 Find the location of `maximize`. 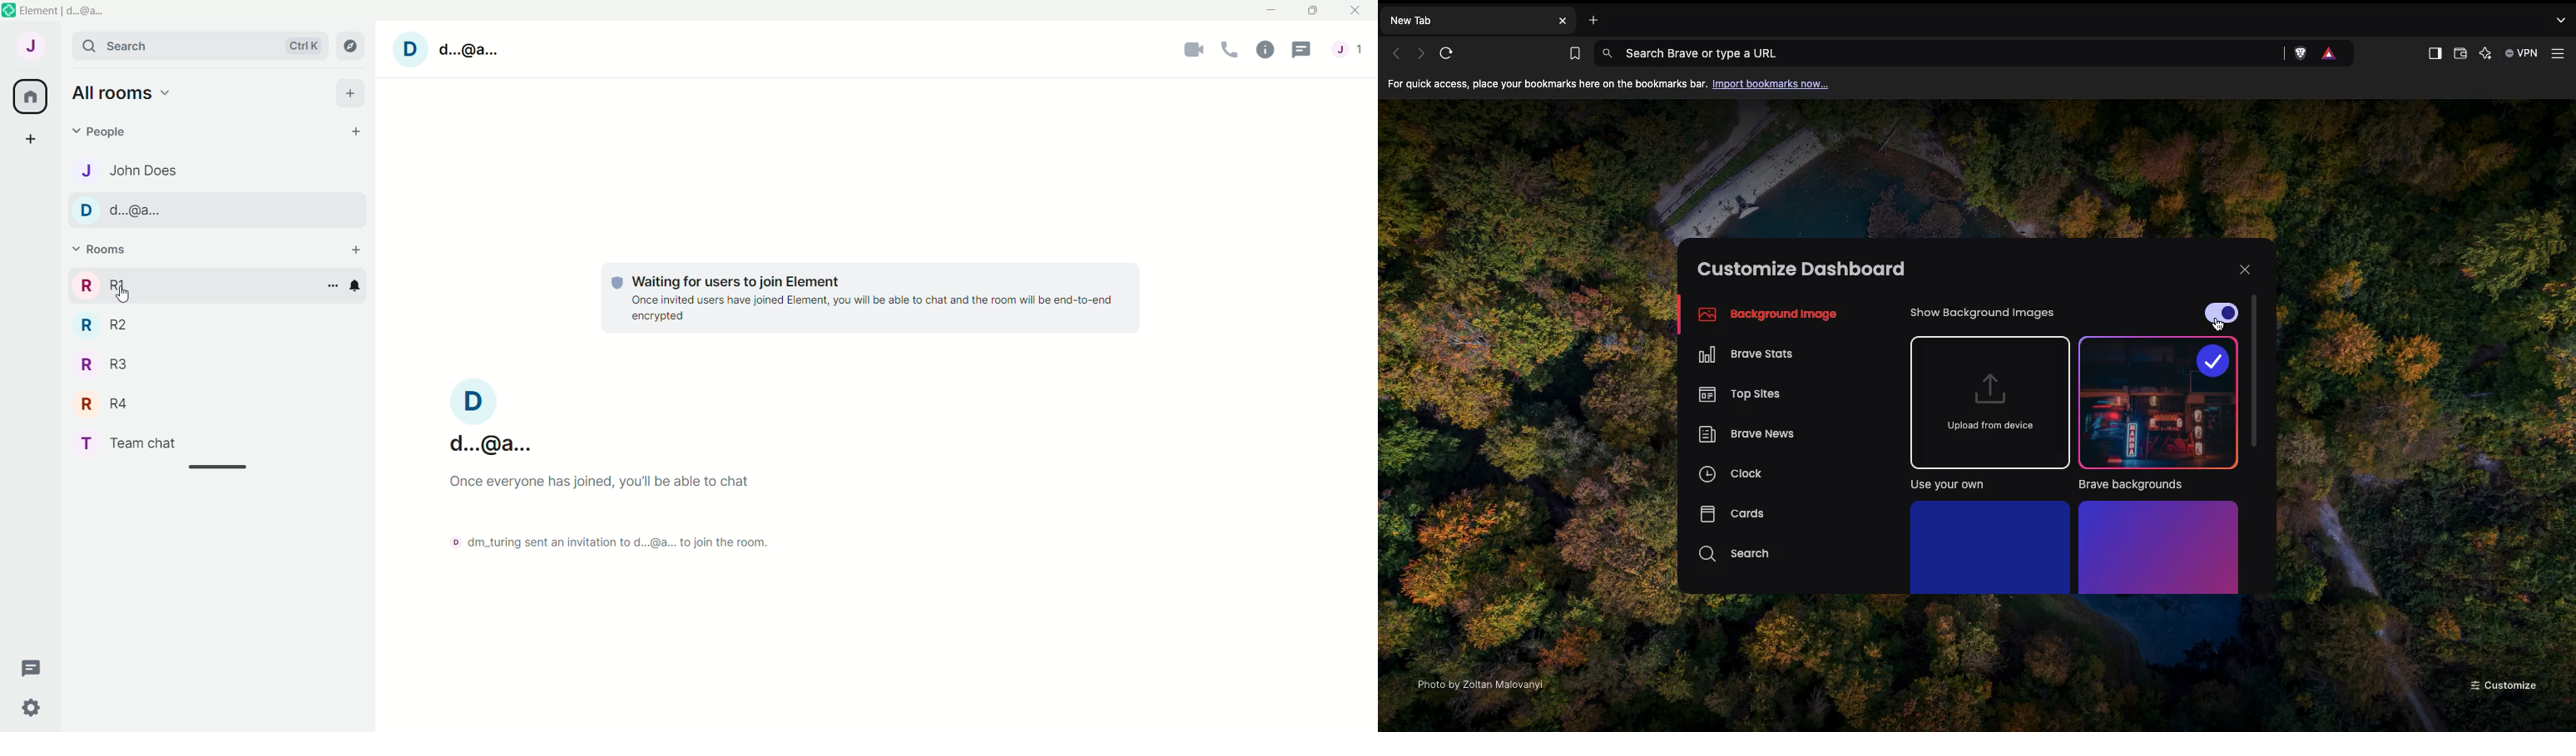

maximize is located at coordinates (1312, 12).